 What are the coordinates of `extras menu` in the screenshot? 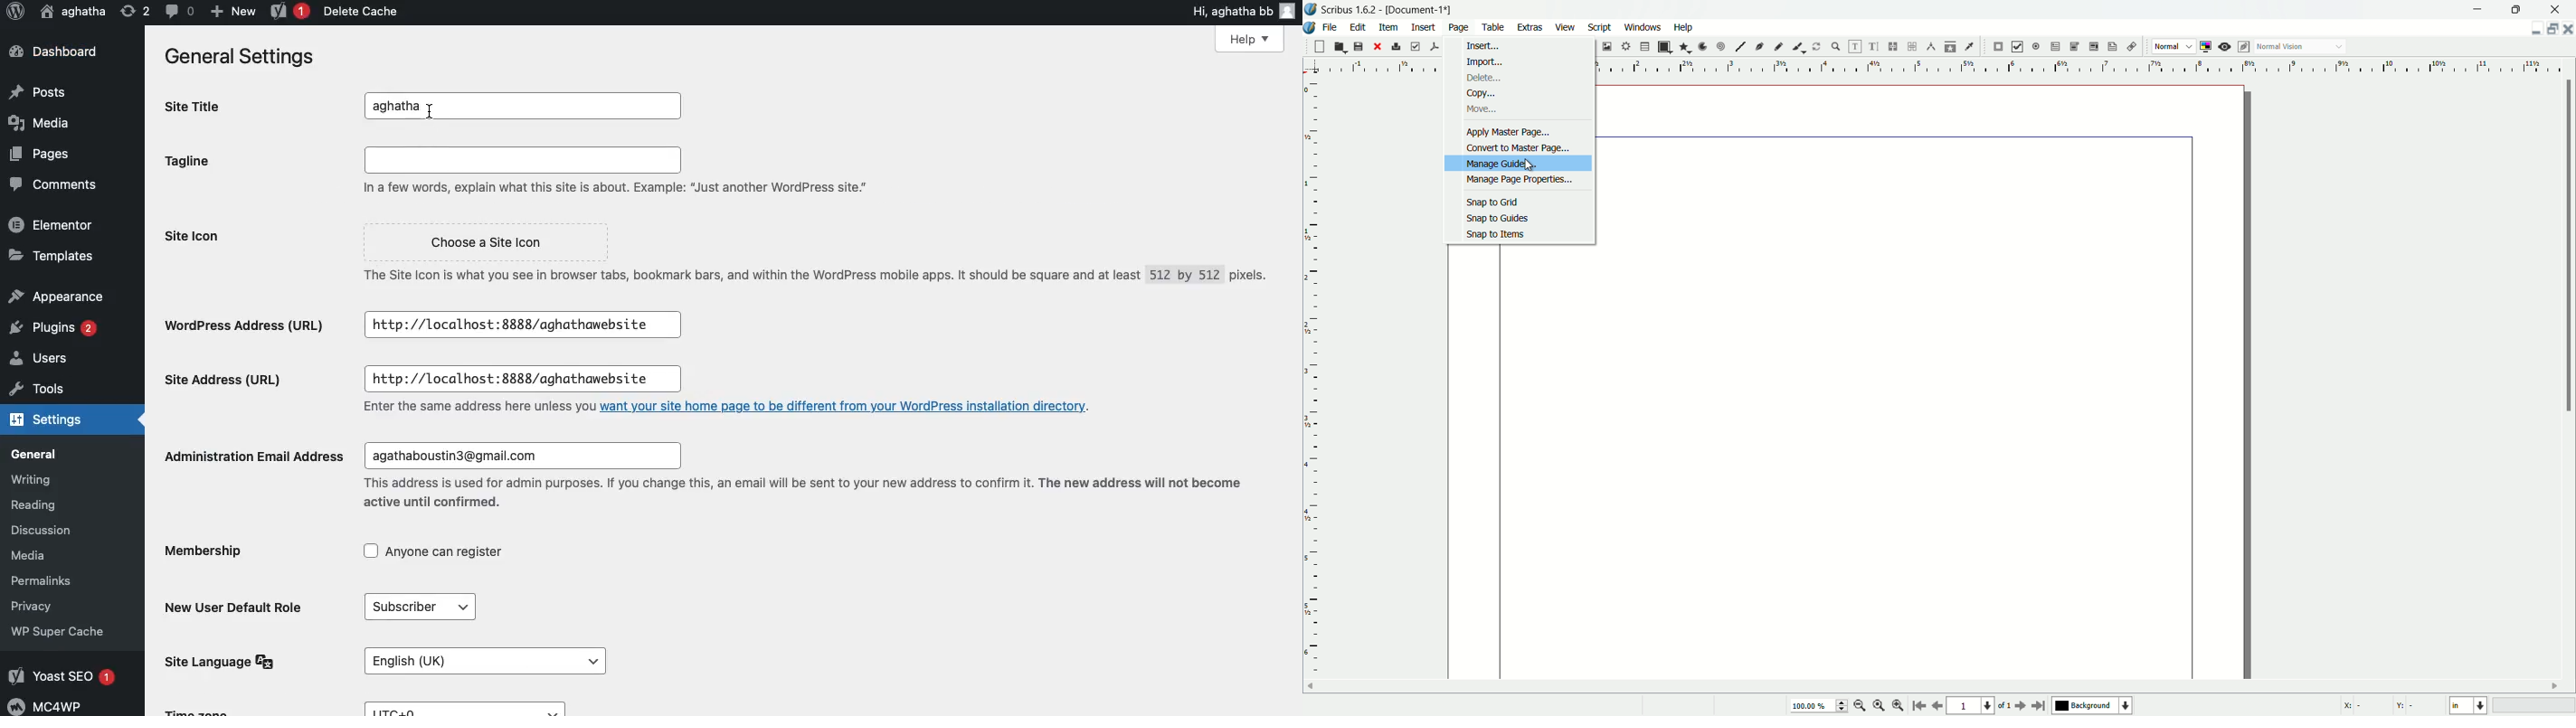 It's located at (1531, 27).